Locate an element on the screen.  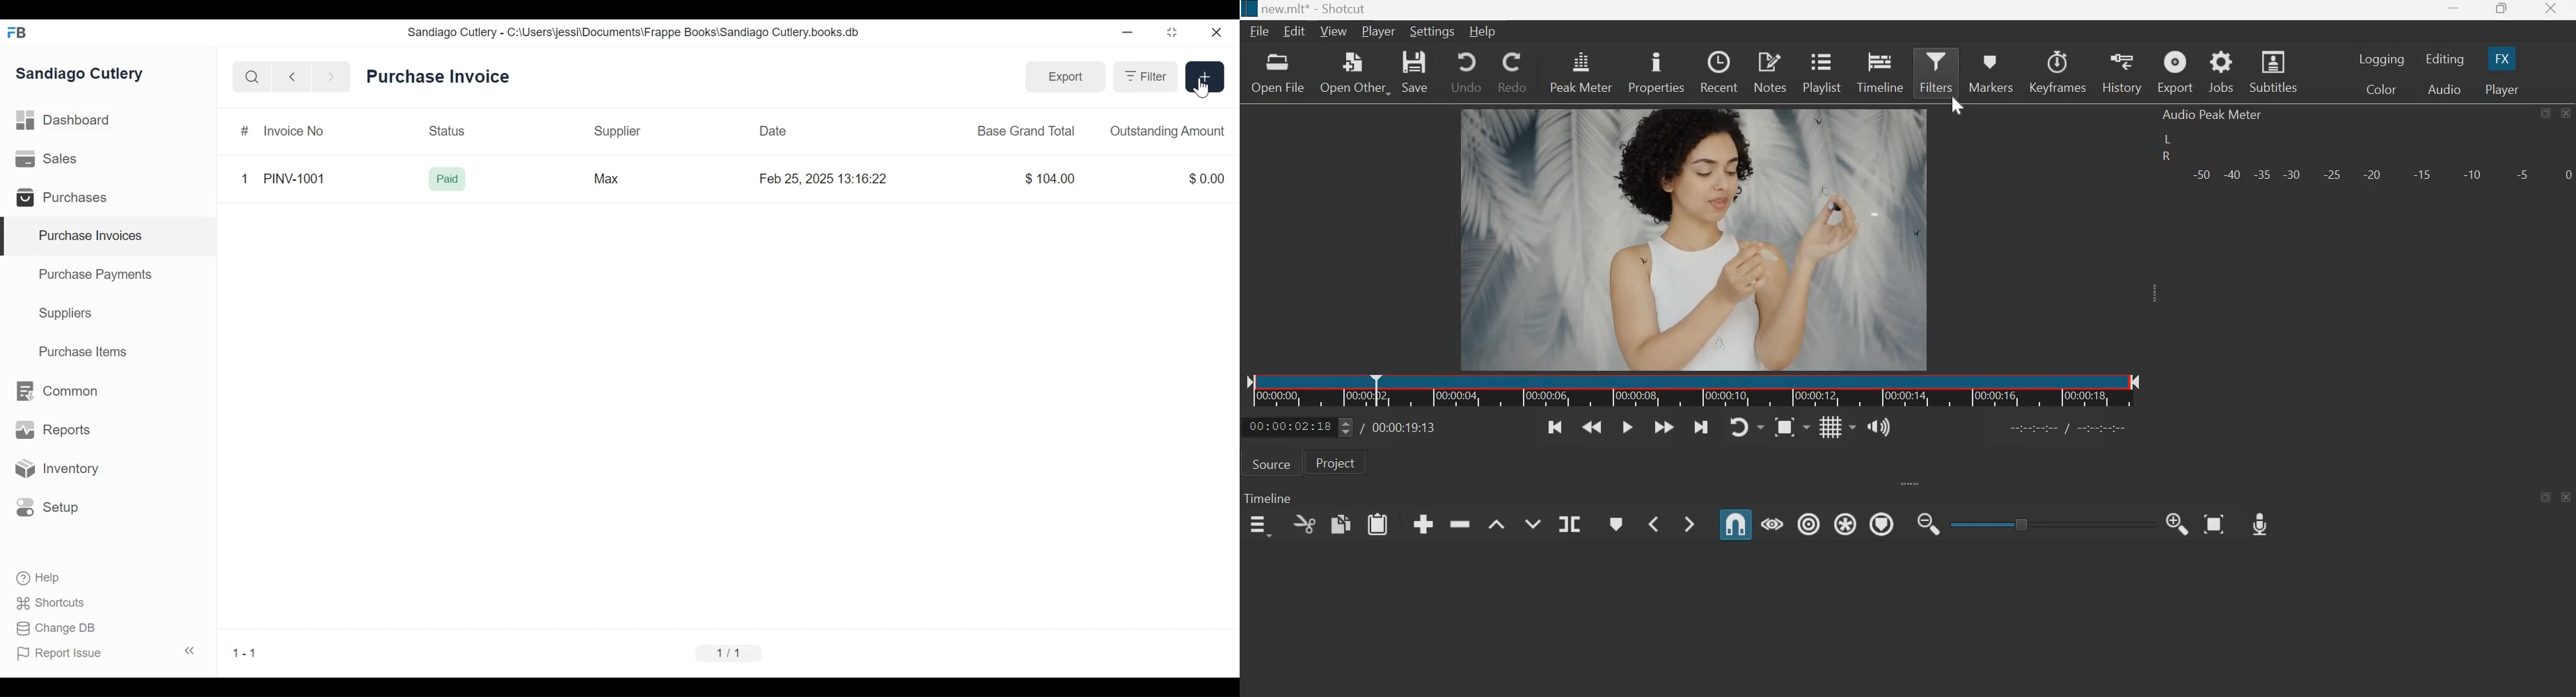
$ 104.00 is located at coordinates (1052, 178).